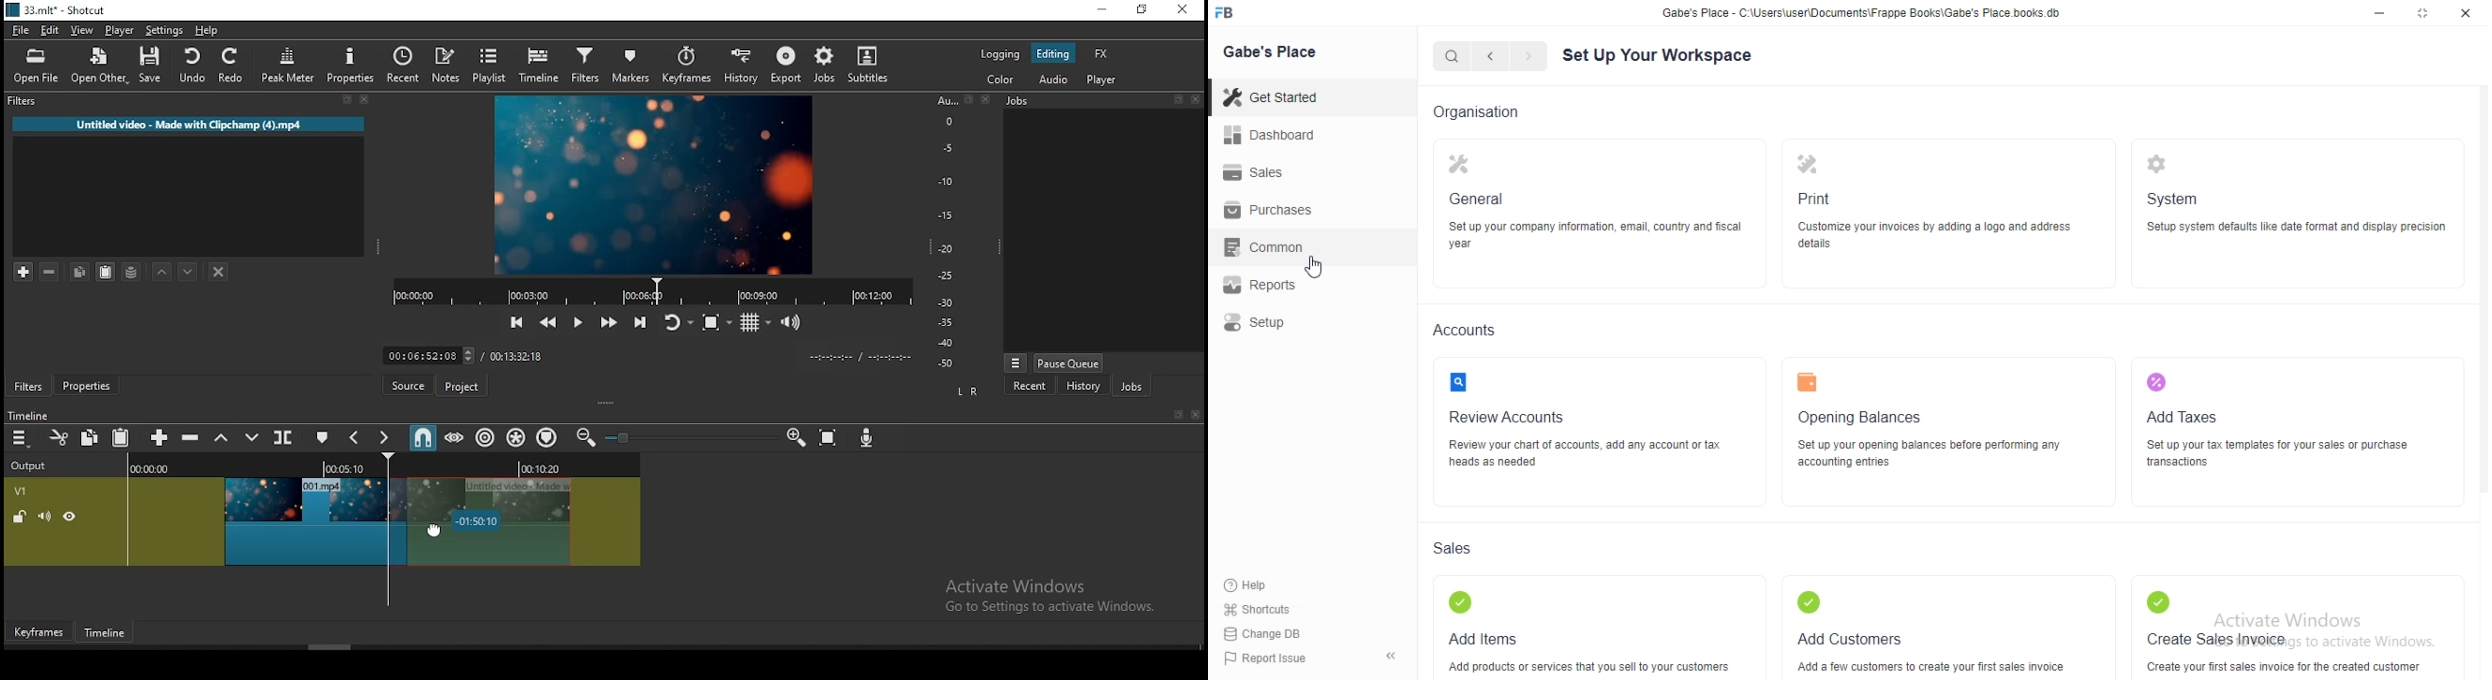 Image resolution: width=2492 pixels, height=700 pixels. I want to click on ‘Customeze your invoices by adding a logo and address detaits, so click(1935, 235).